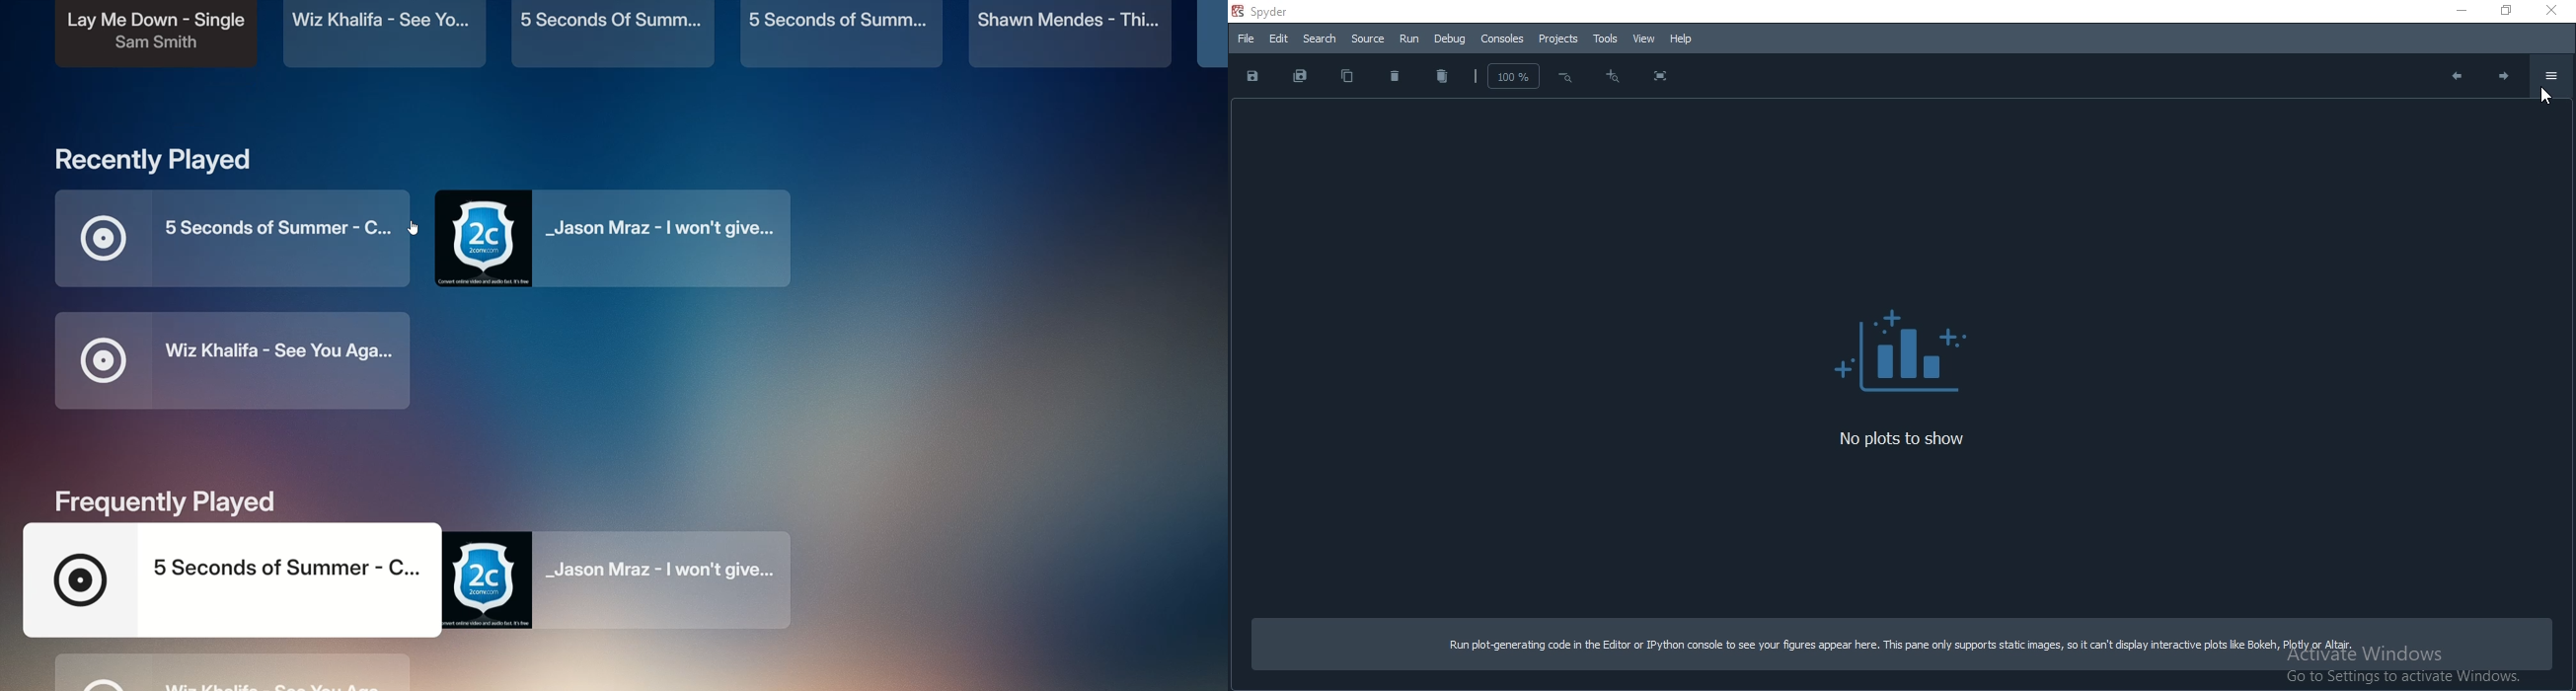  What do you see at coordinates (843, 35) in the screenshot?
I see `5 seconds of summer` at bounding box center [843, 35].